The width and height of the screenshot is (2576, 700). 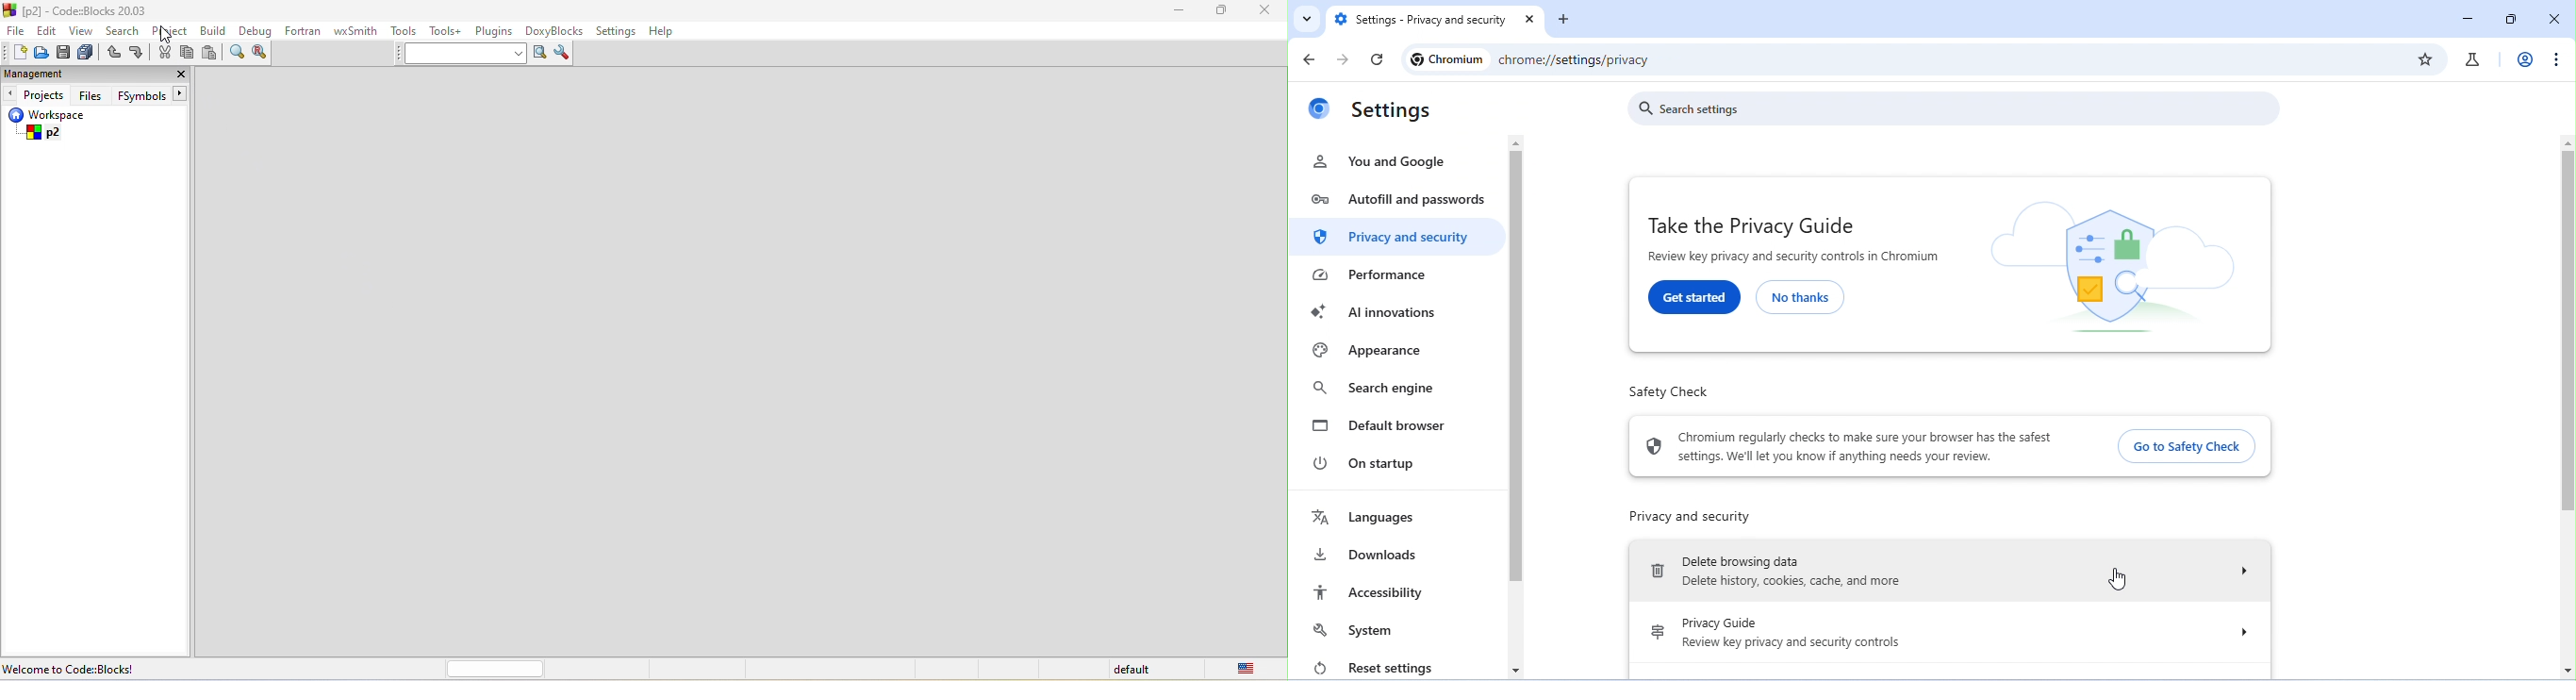 I want to click on Safety symbol, so click(x=1654, y=446).